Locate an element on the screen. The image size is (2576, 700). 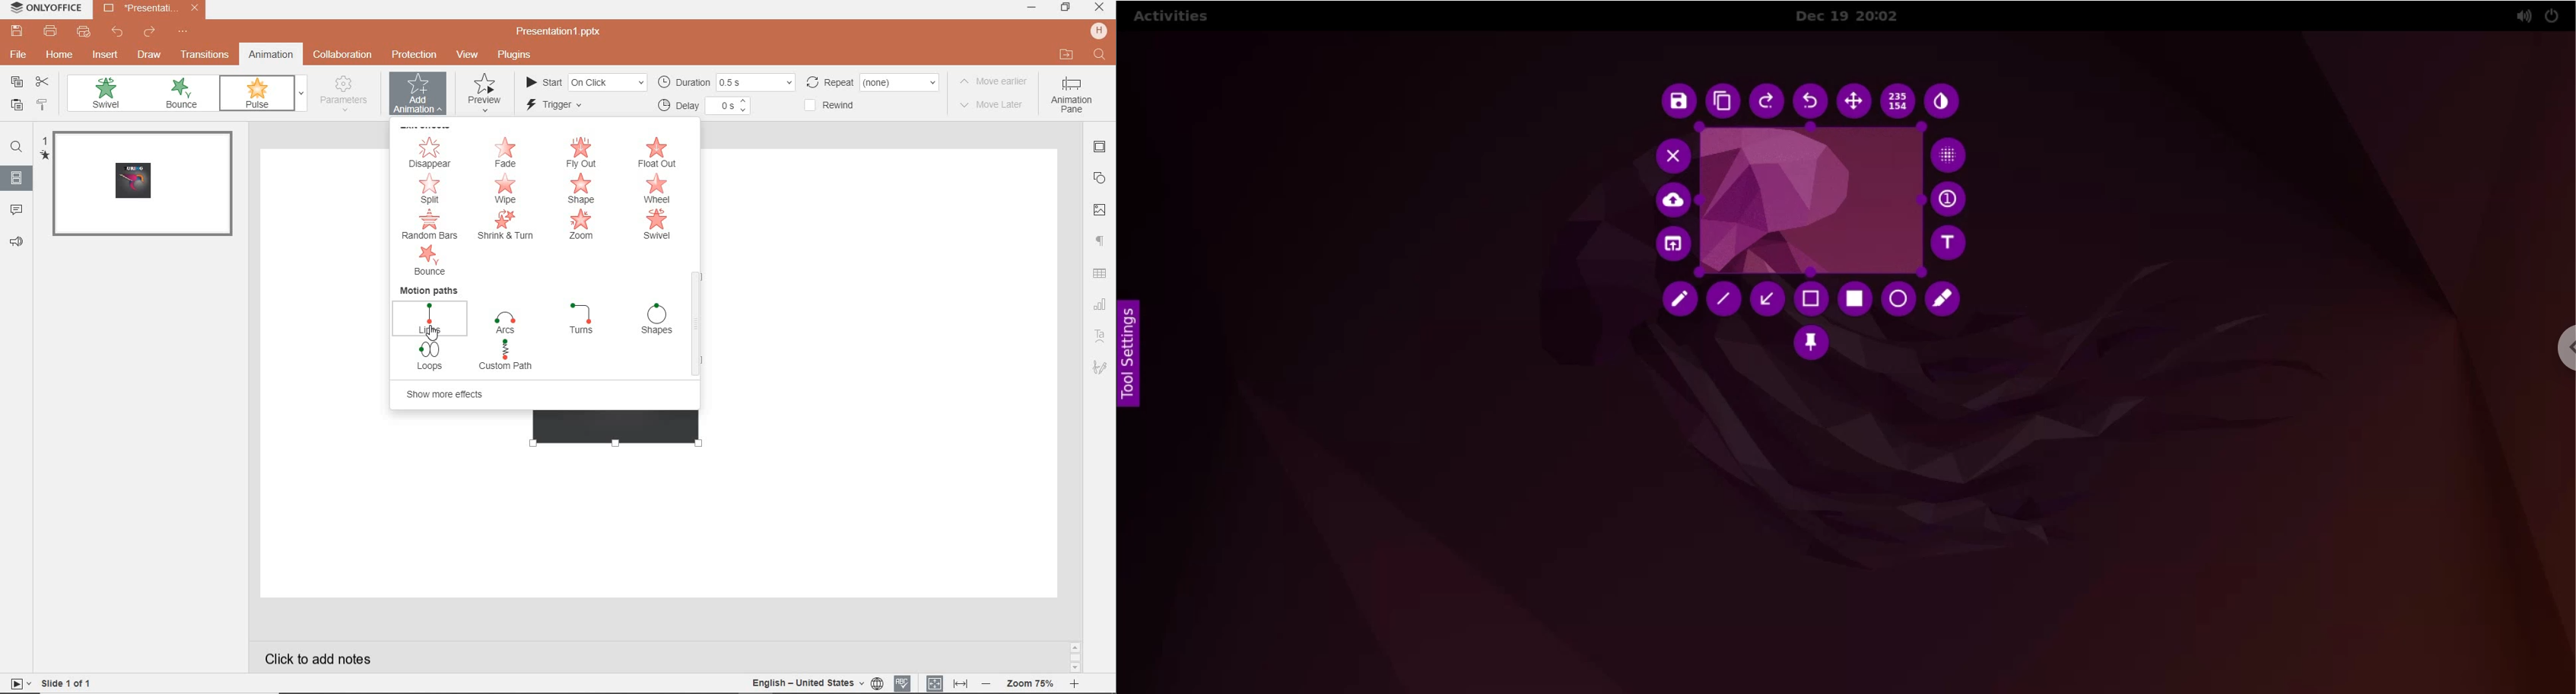
insert is located at coordinates (105, 55).